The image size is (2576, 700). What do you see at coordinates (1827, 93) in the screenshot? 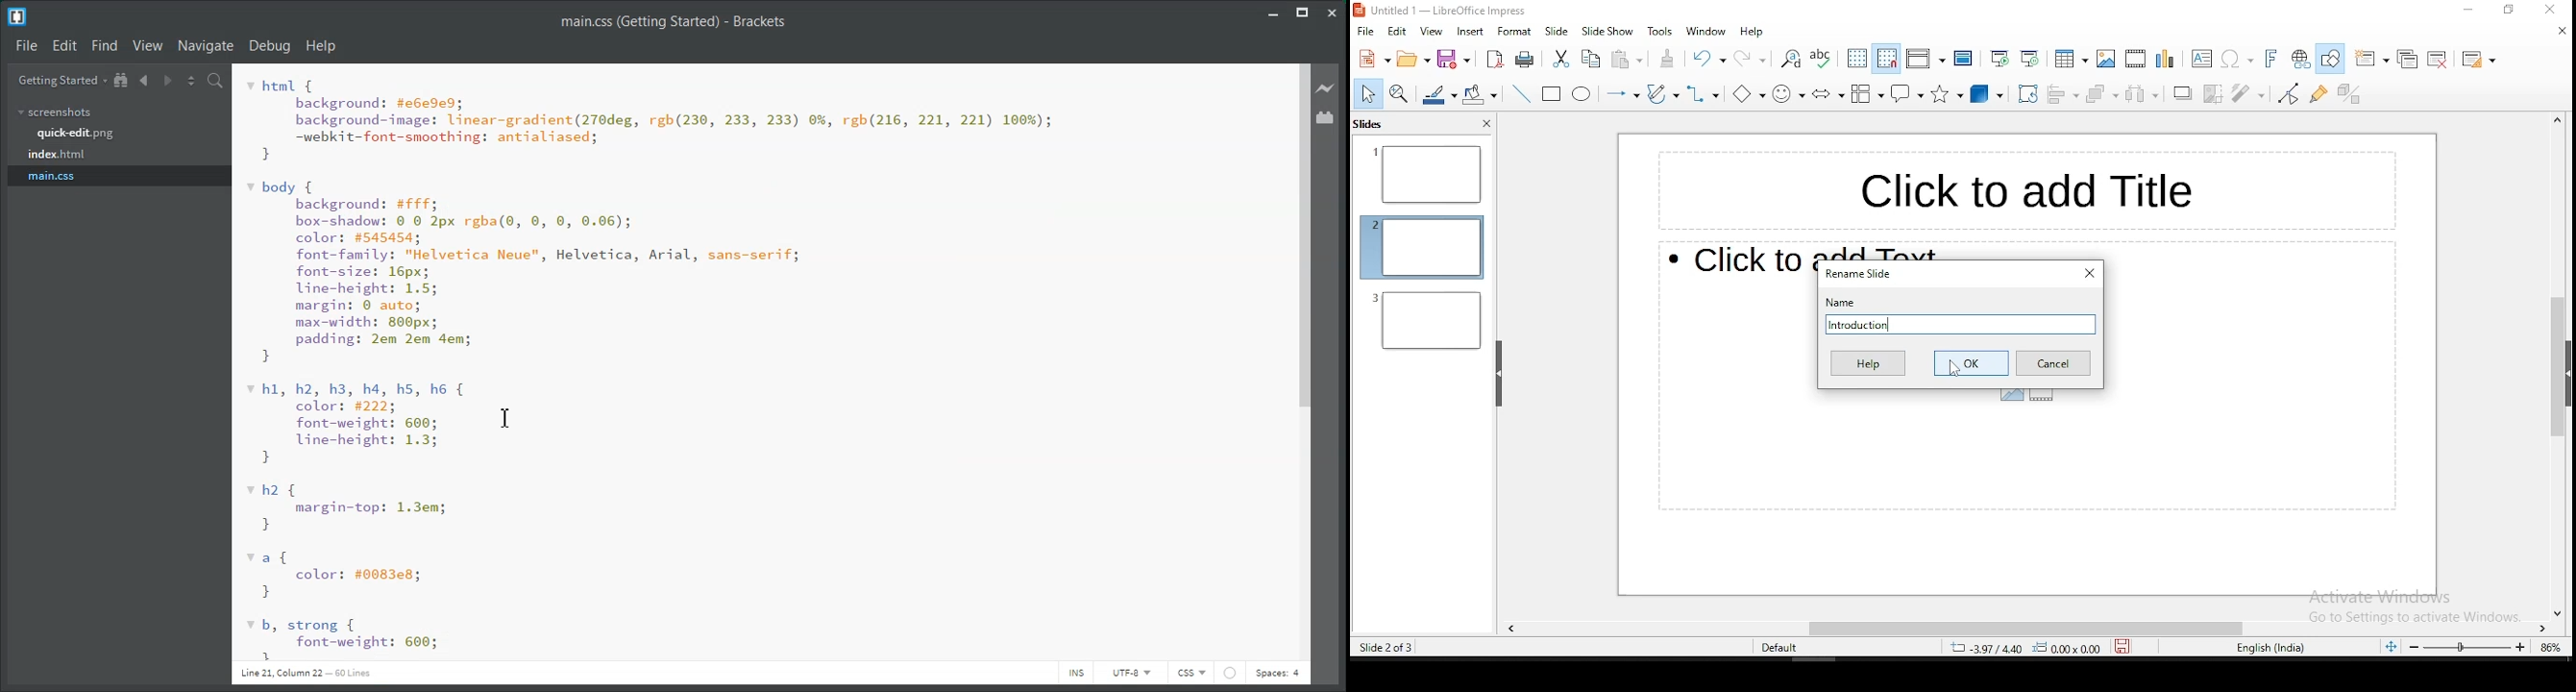
I see `block arrows` at bounding box center [1827, 93].